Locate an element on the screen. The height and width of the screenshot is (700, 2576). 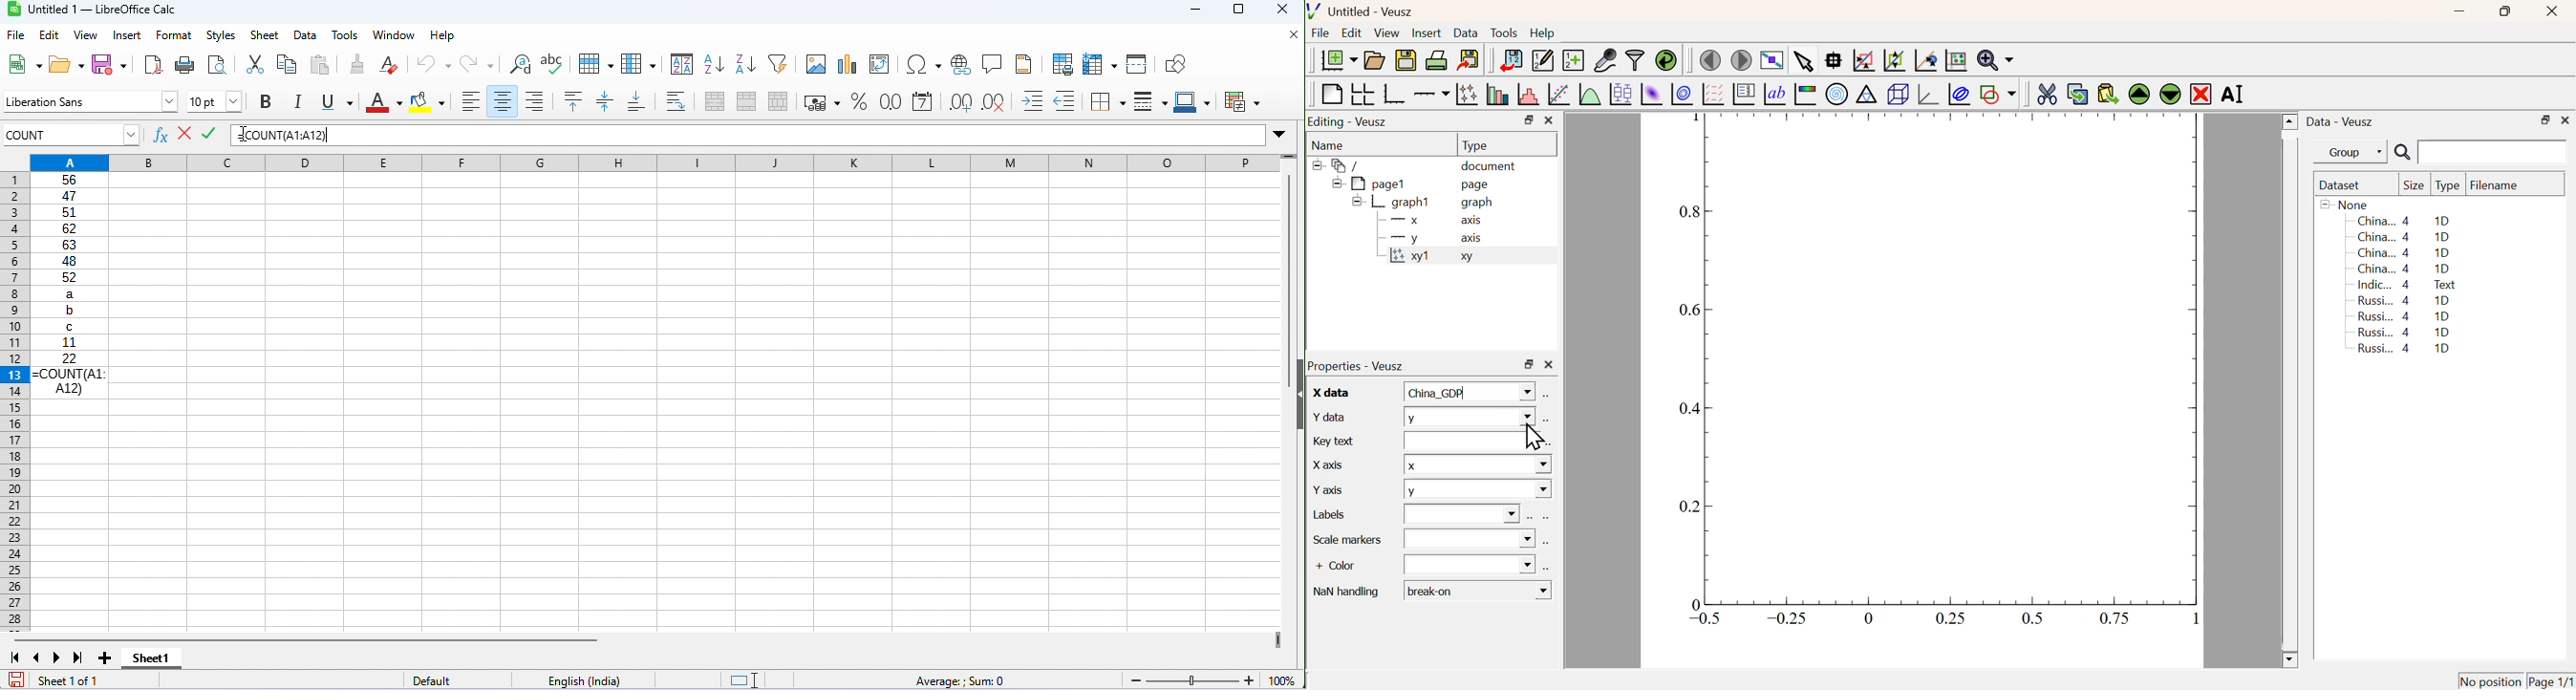
Select using dataset Browser is located at coordinates (1545, 518).